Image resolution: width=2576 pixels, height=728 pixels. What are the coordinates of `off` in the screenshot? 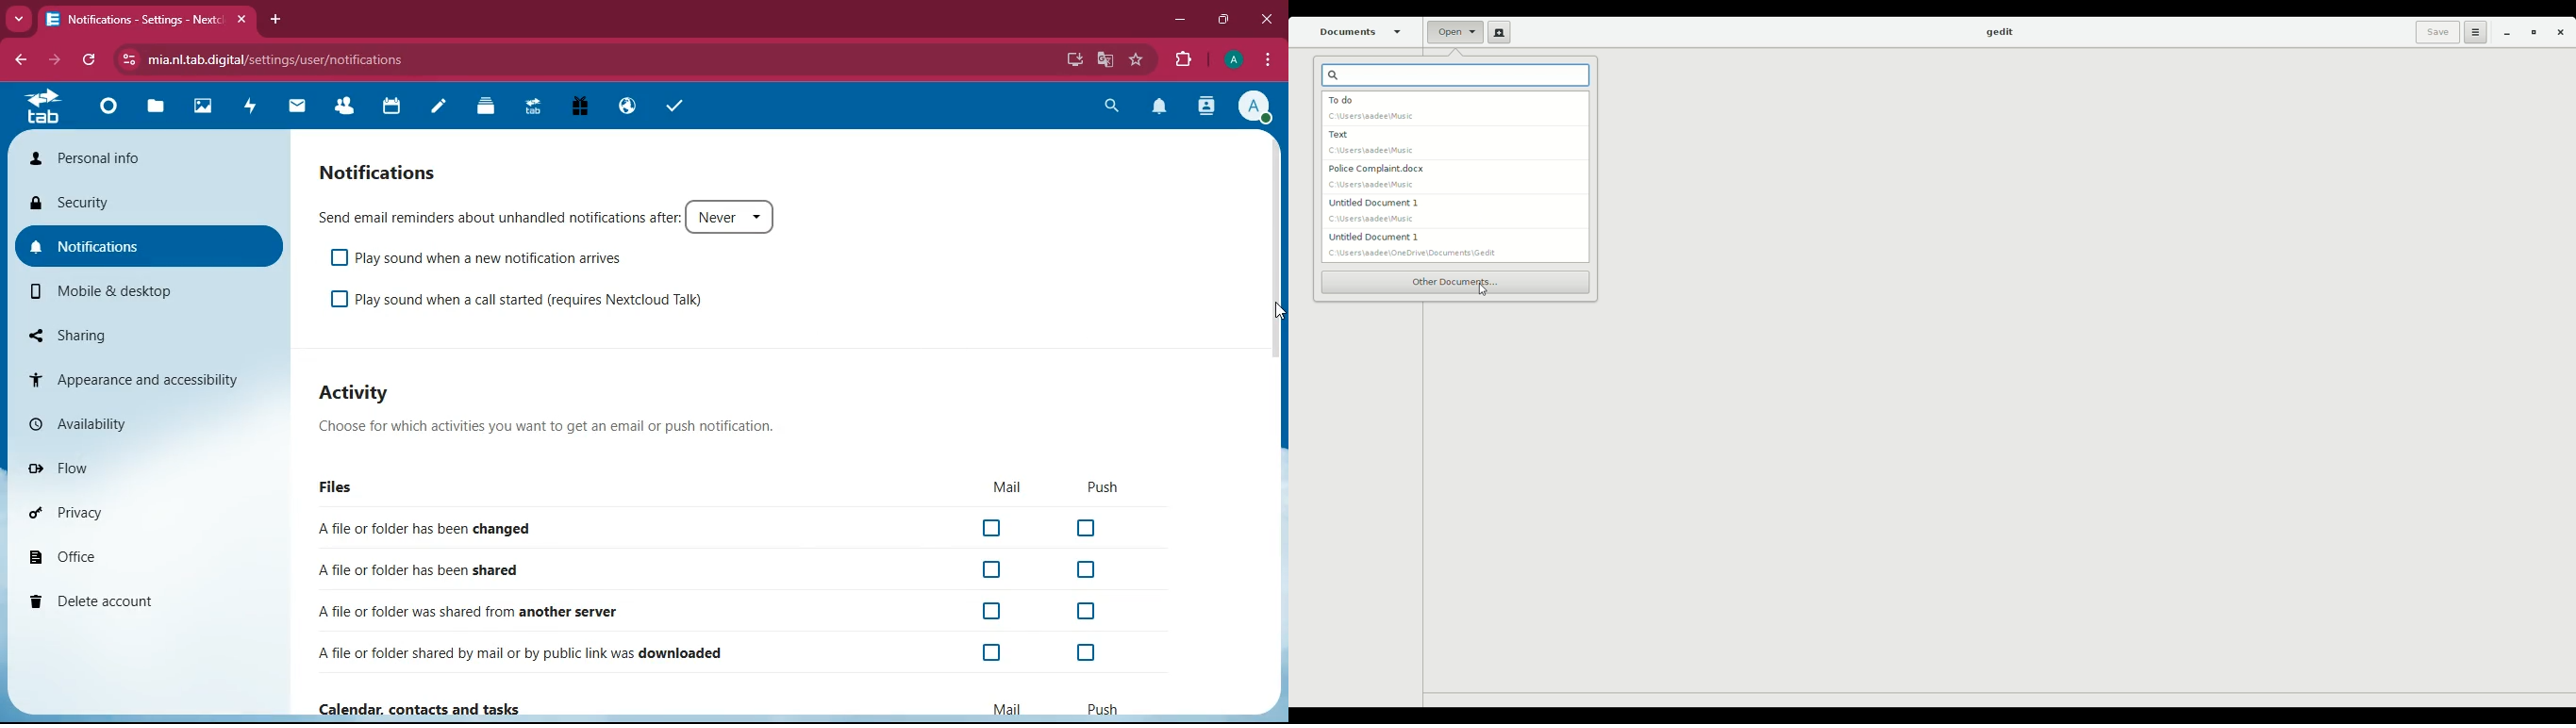 It's located at (1090, 530).